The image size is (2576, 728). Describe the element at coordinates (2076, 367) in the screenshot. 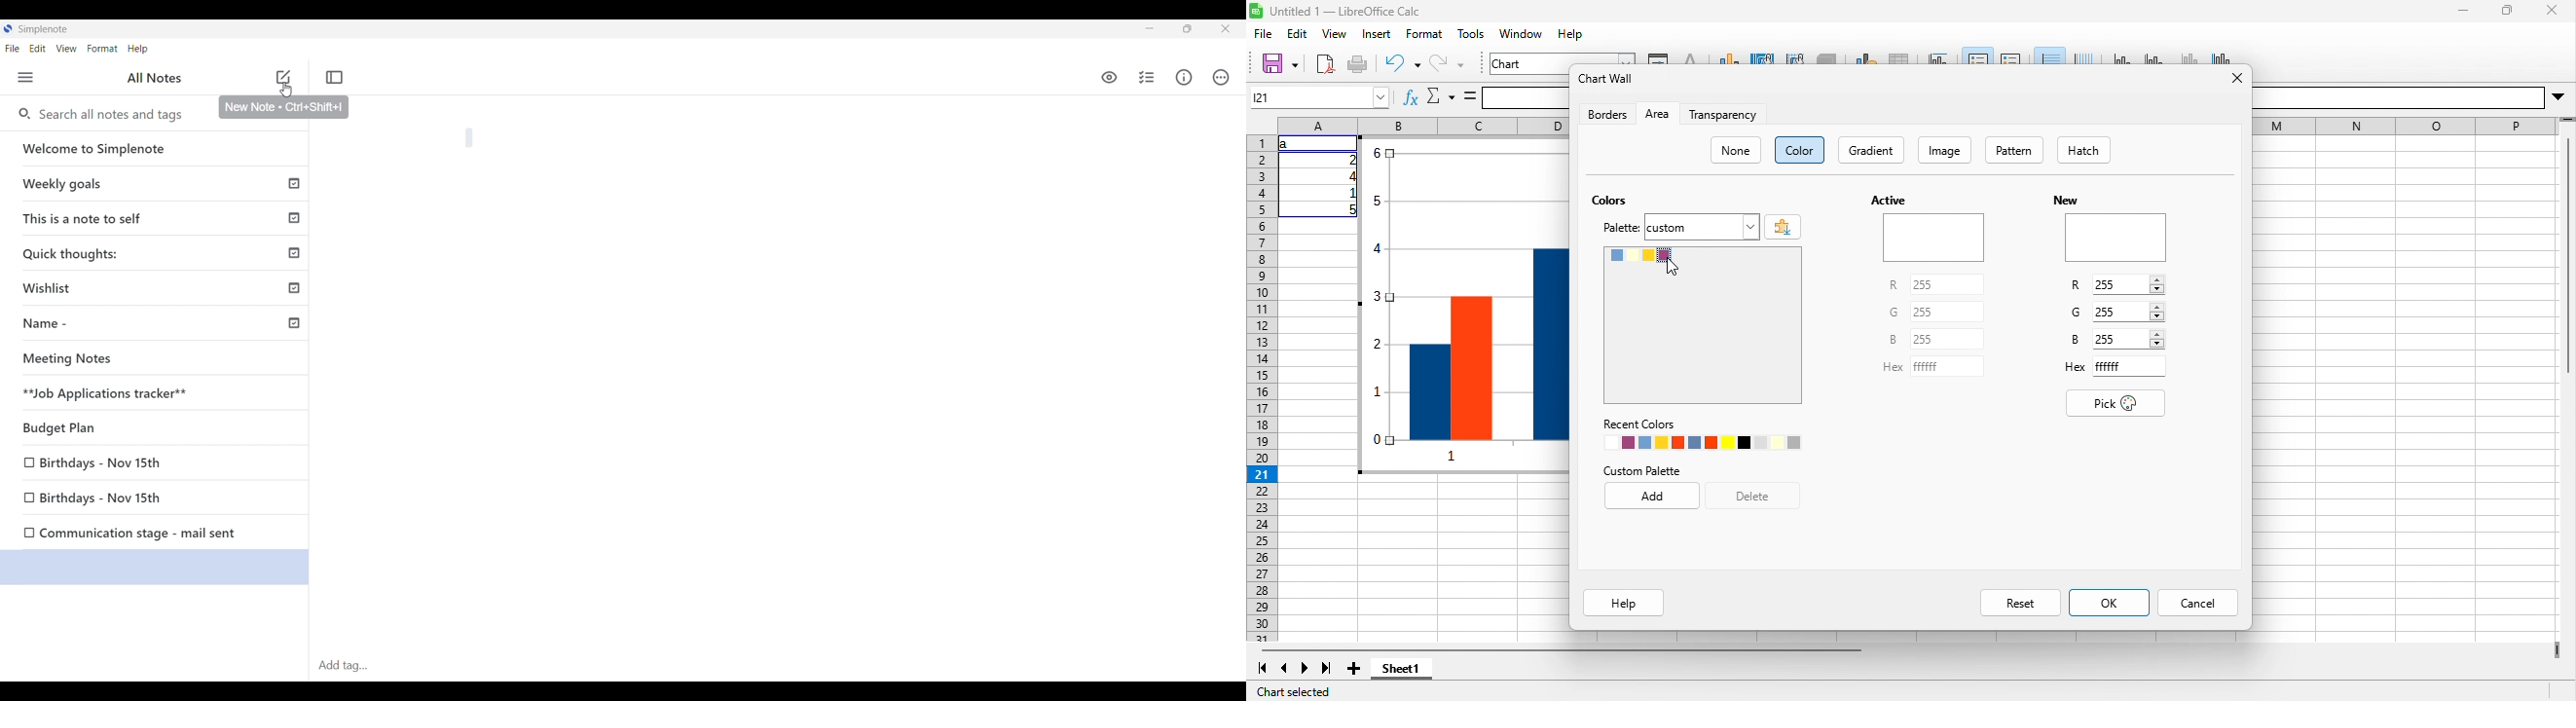

I see `Hex` at that location.